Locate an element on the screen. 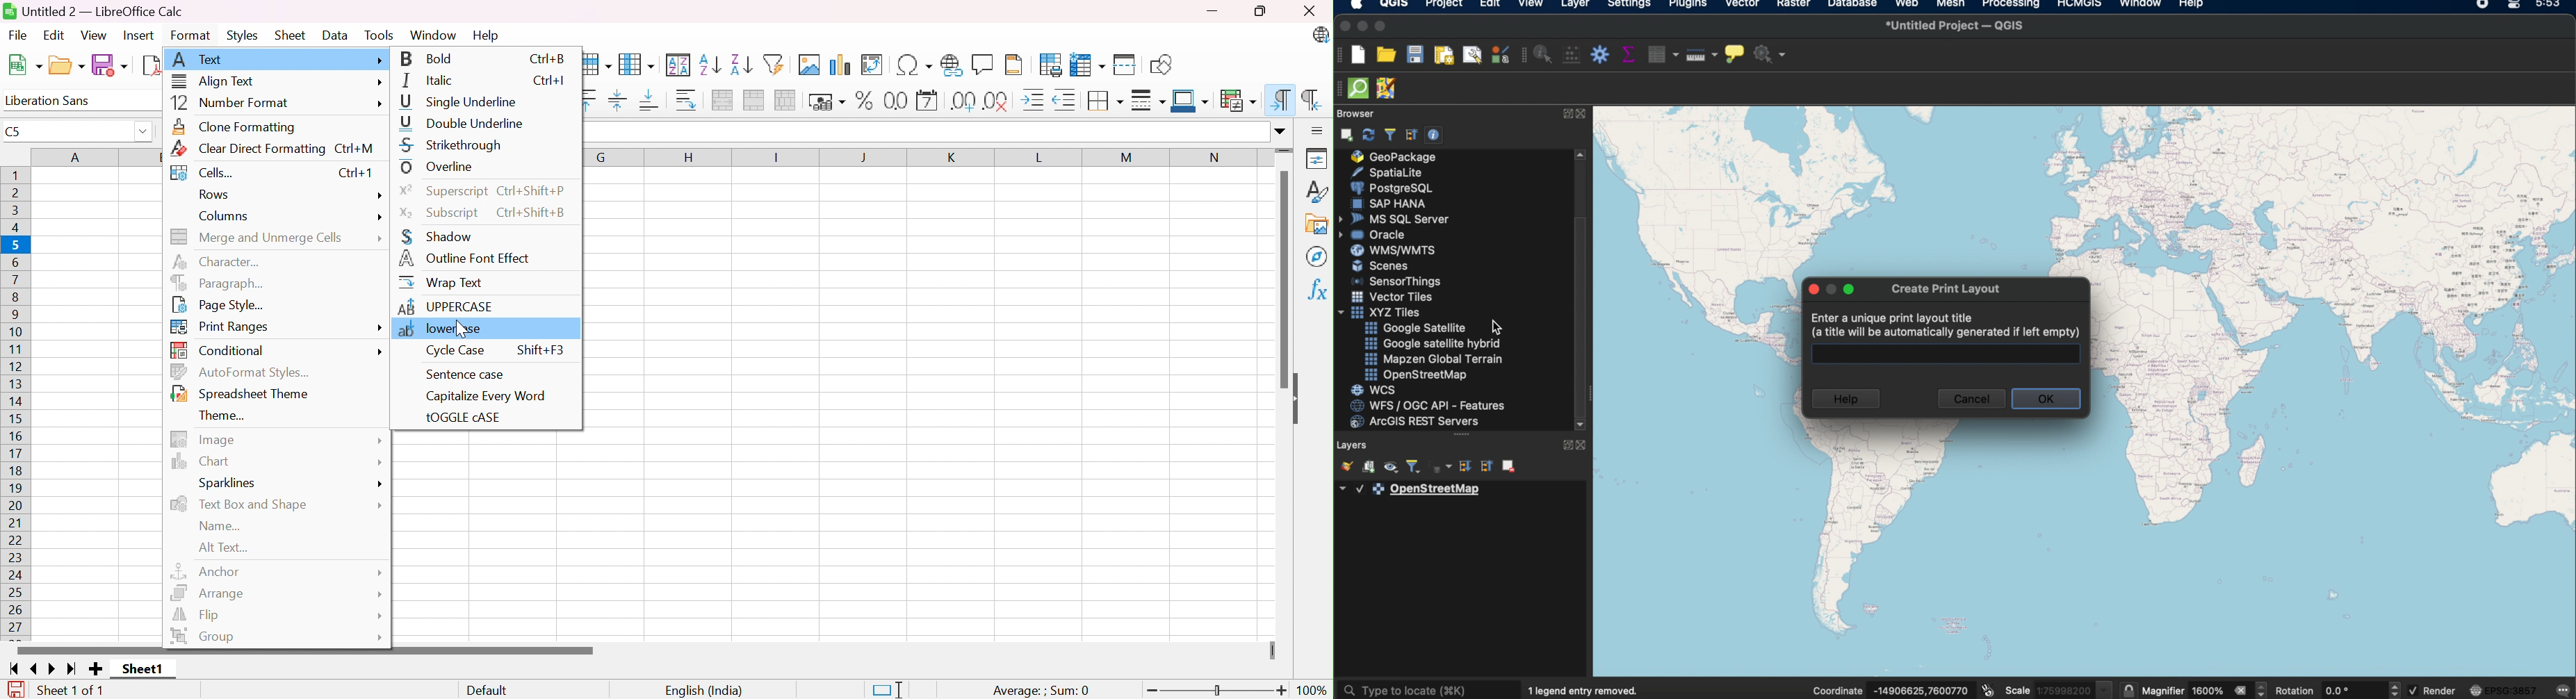  Scroll to next page is located at coordinates (56, 668).